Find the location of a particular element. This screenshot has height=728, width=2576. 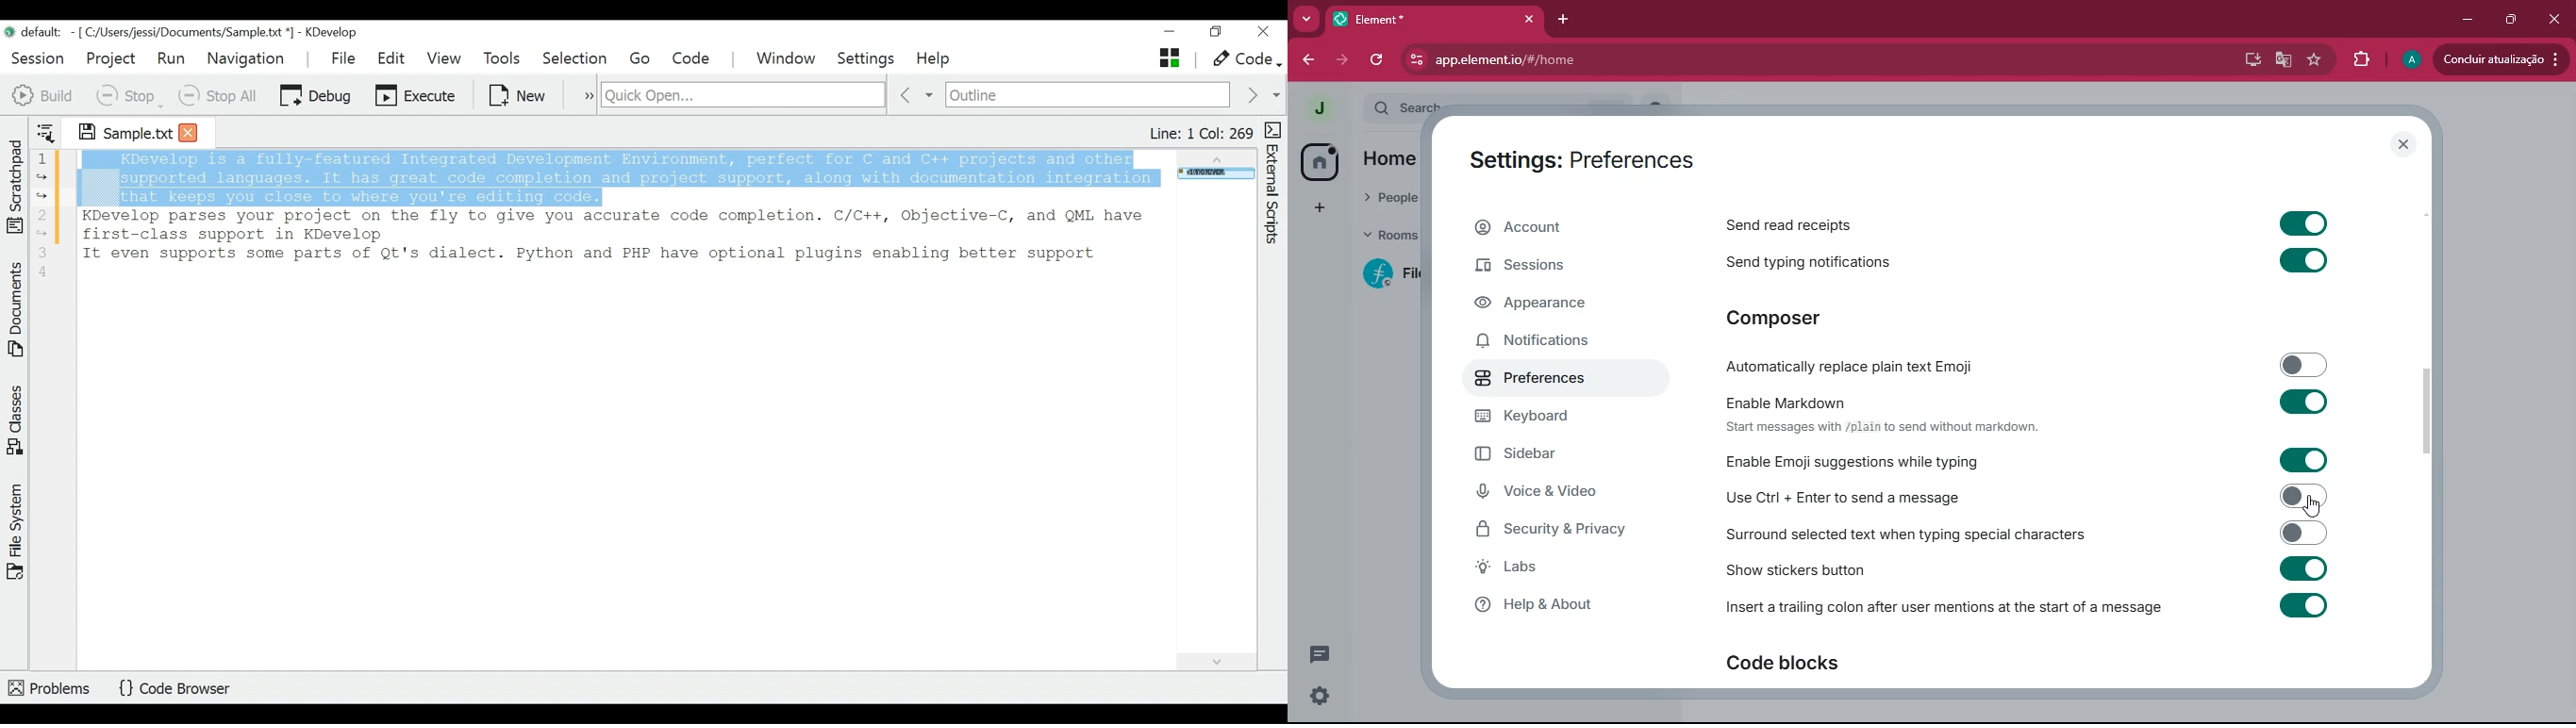

profile picture is located at coordinates (1319, 108).